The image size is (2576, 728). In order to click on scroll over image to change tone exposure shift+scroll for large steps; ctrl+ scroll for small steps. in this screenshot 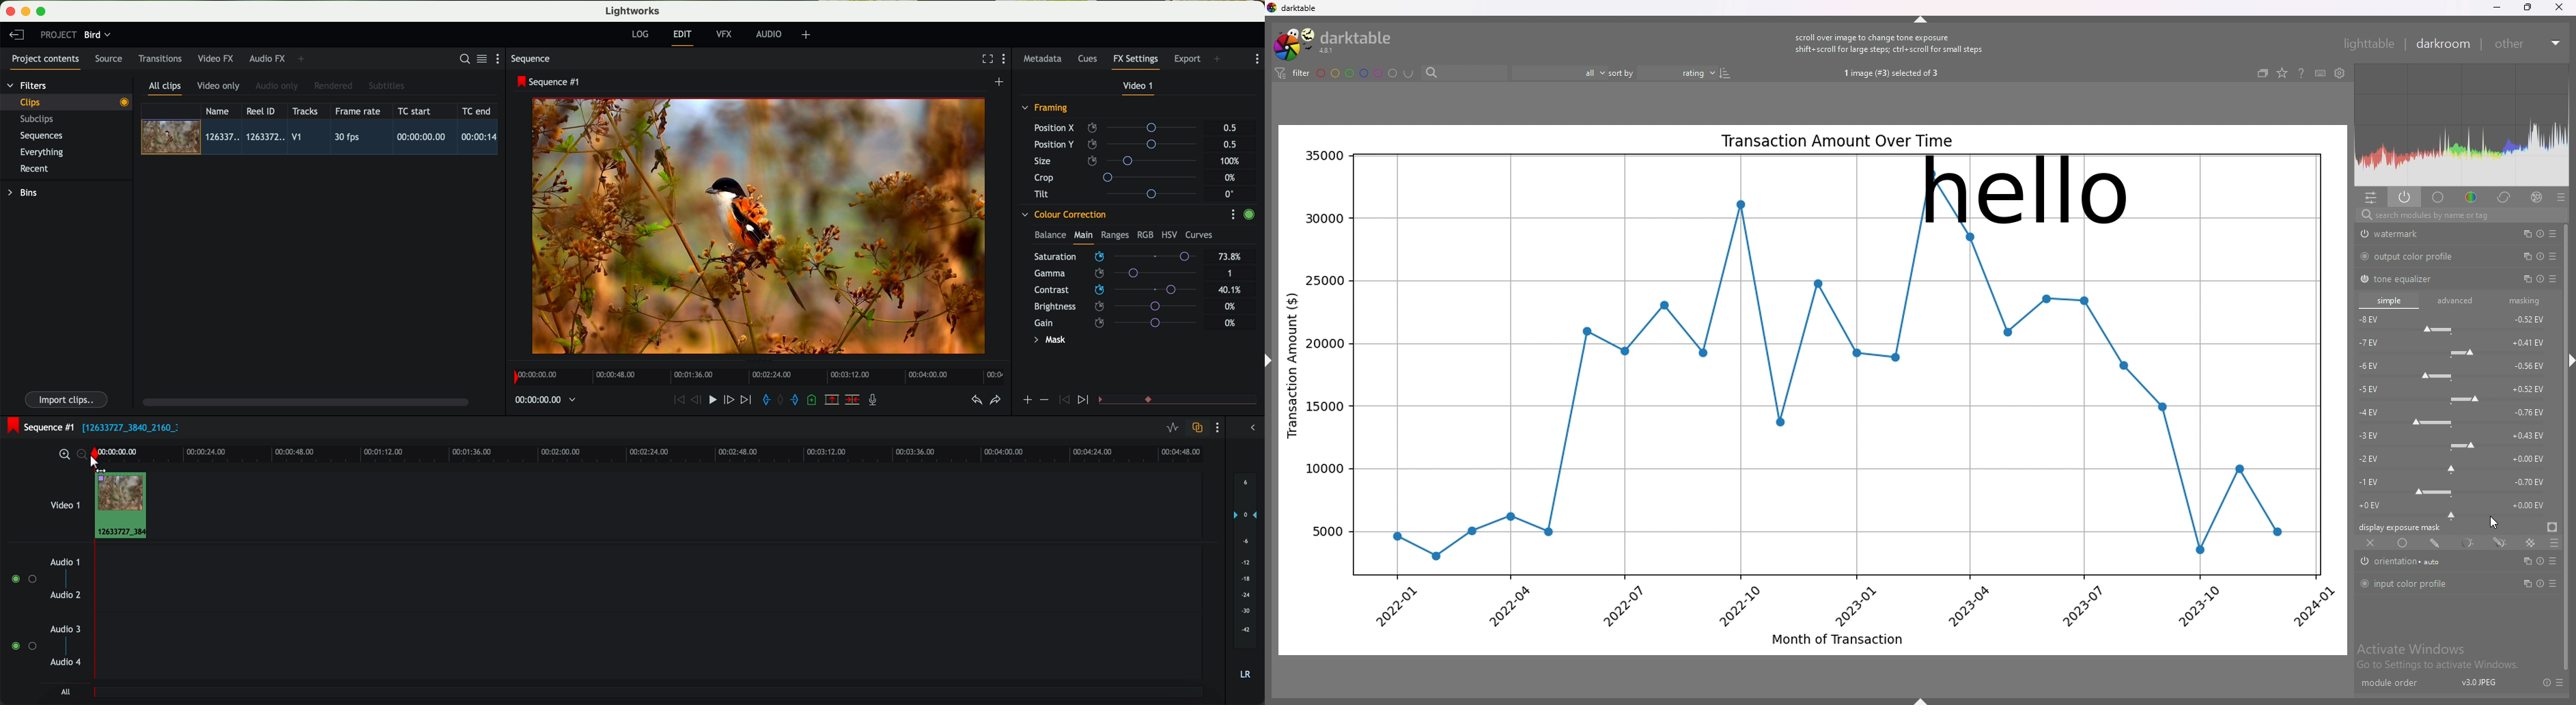, I will do `click(1890, 44)`.